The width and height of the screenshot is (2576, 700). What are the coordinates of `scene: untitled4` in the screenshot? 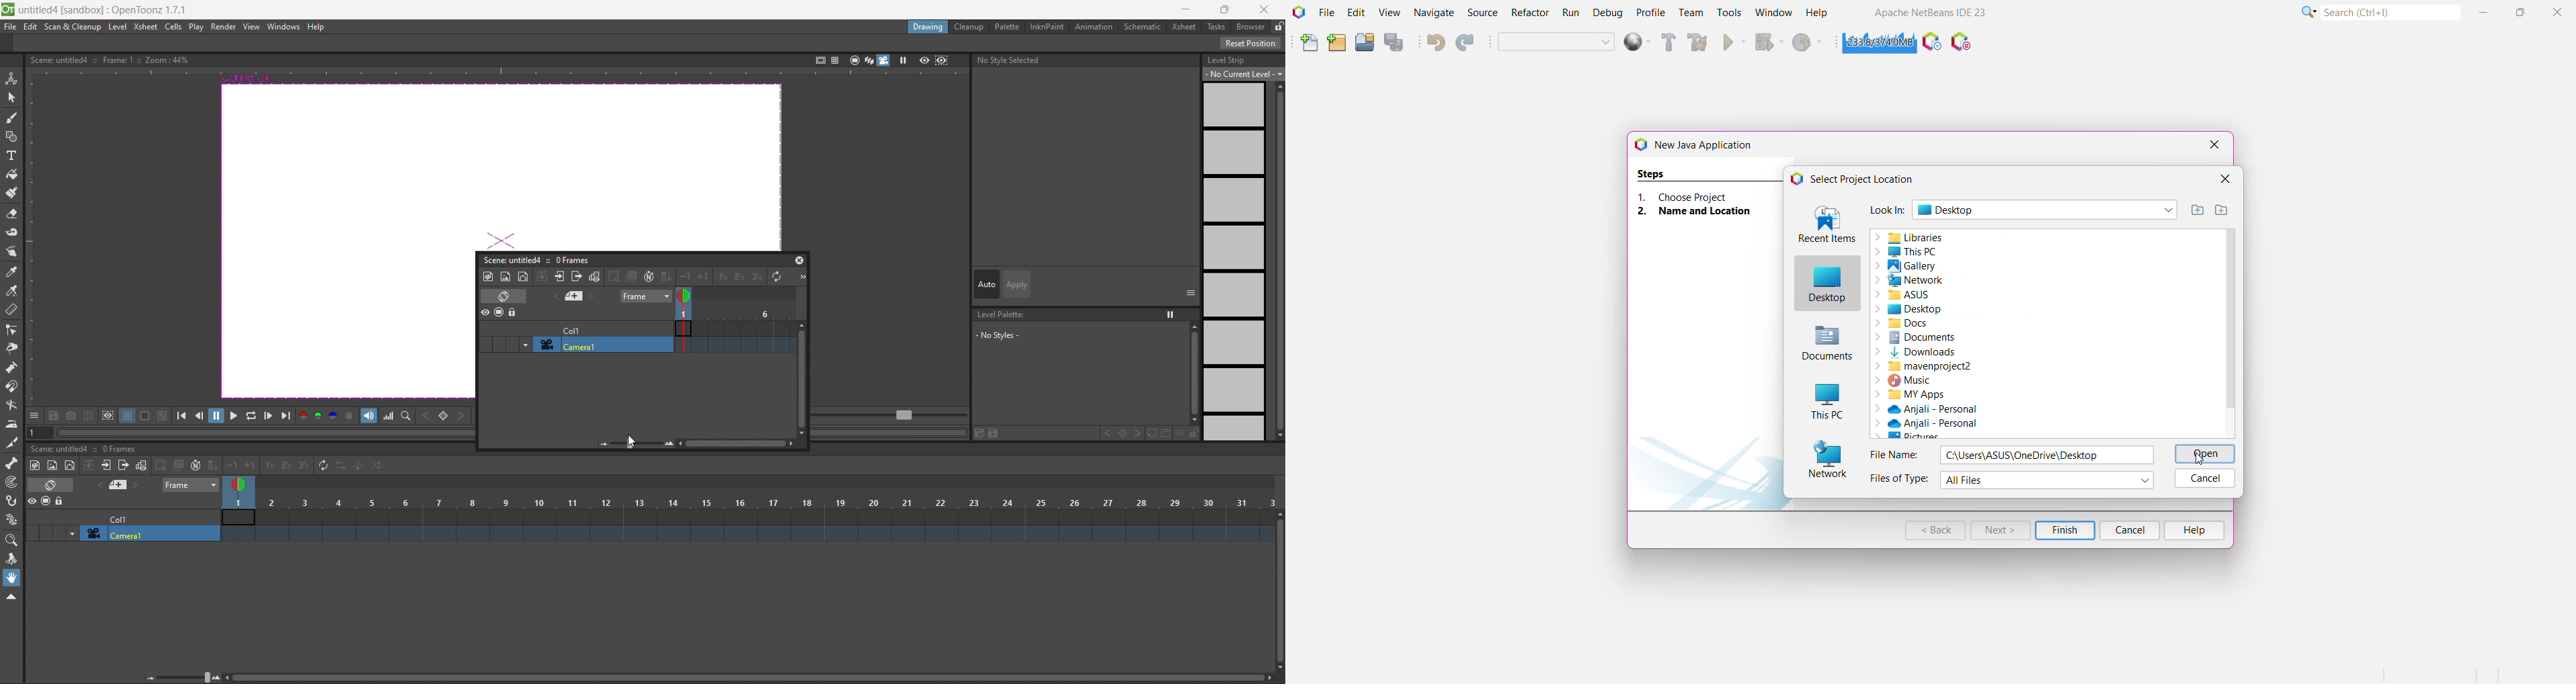 It's located at (63, 448).